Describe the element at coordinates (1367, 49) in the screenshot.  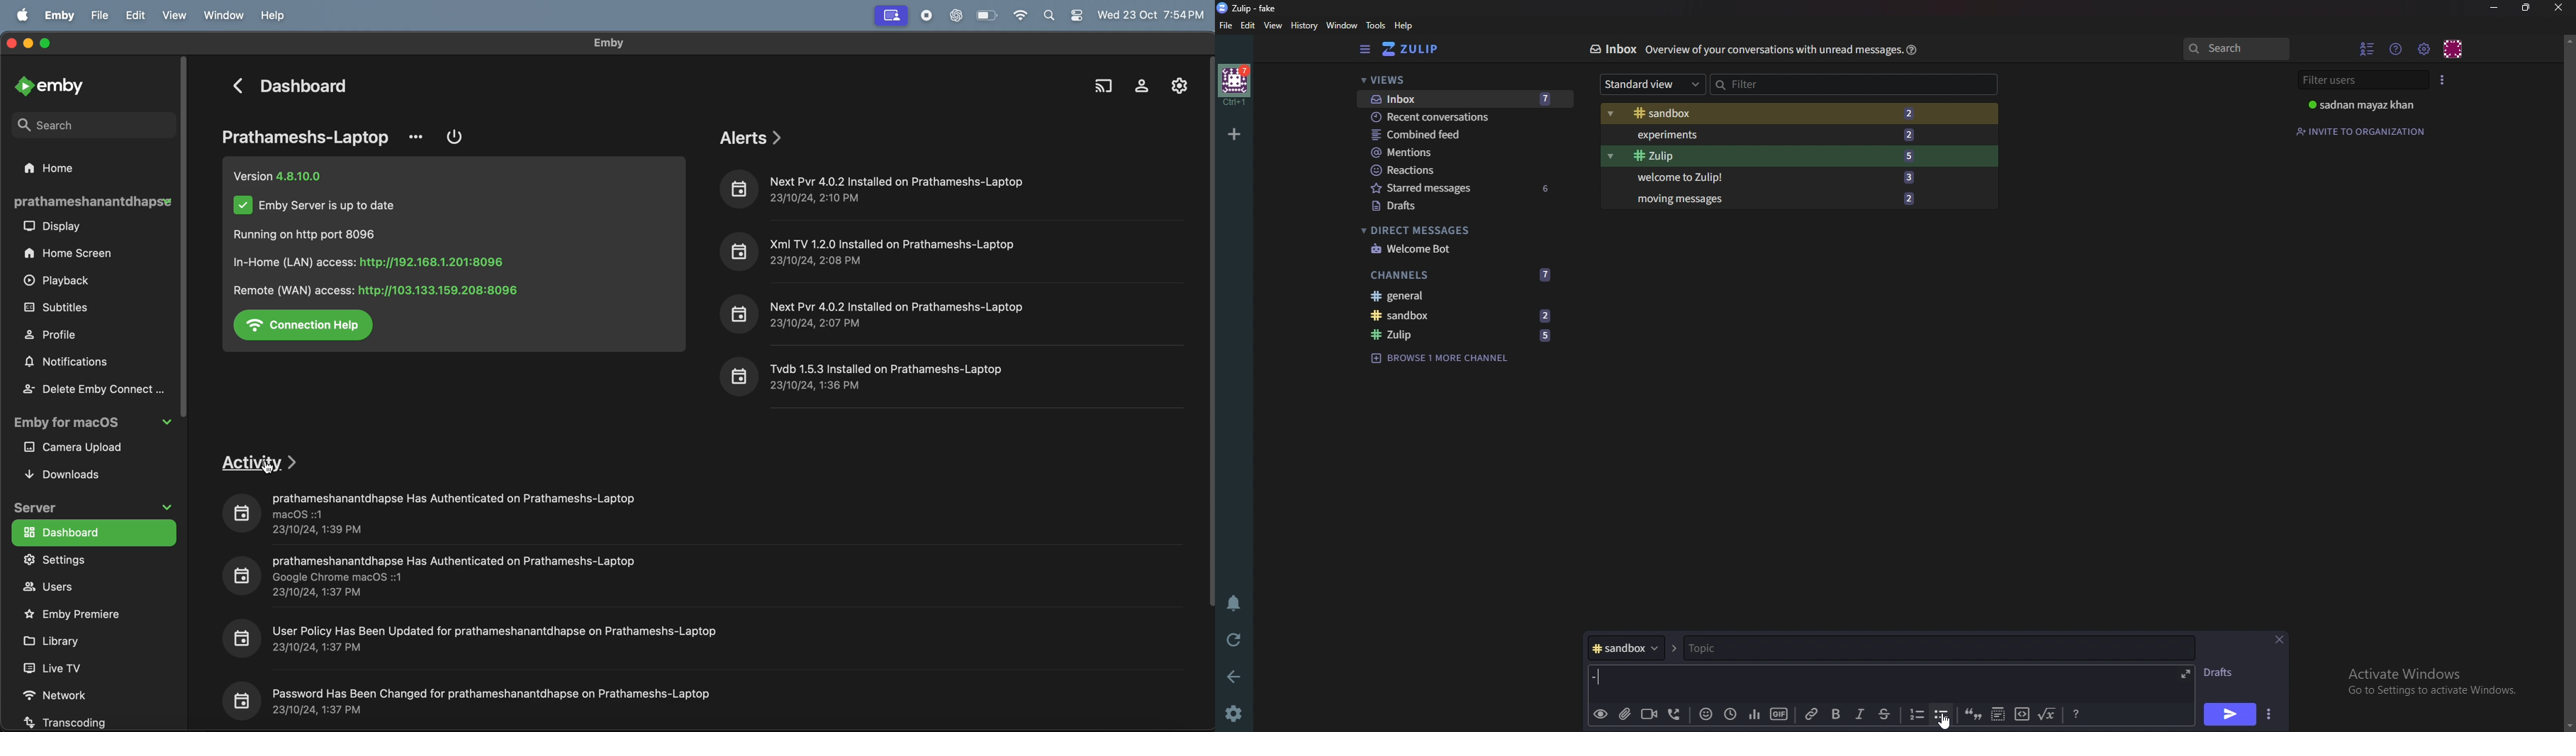
I see `Hide sidebar` at that location.